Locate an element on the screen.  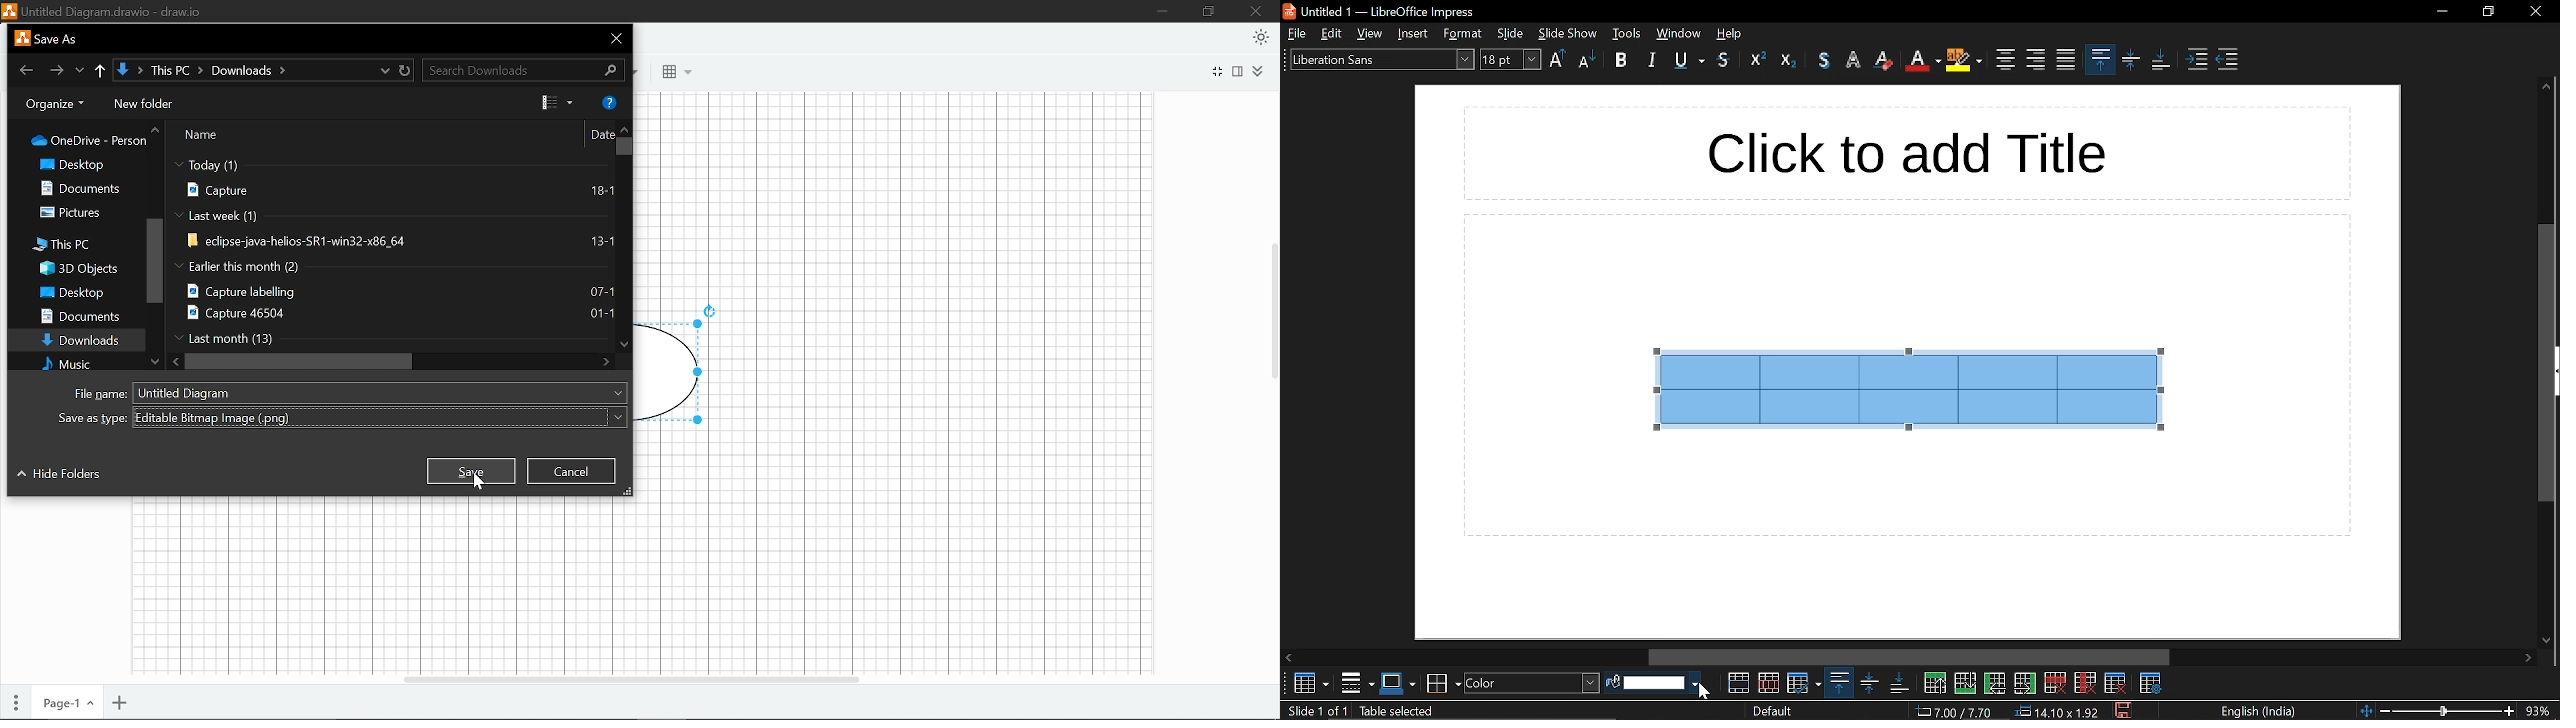
Documents is located at coordinates (89, 188).